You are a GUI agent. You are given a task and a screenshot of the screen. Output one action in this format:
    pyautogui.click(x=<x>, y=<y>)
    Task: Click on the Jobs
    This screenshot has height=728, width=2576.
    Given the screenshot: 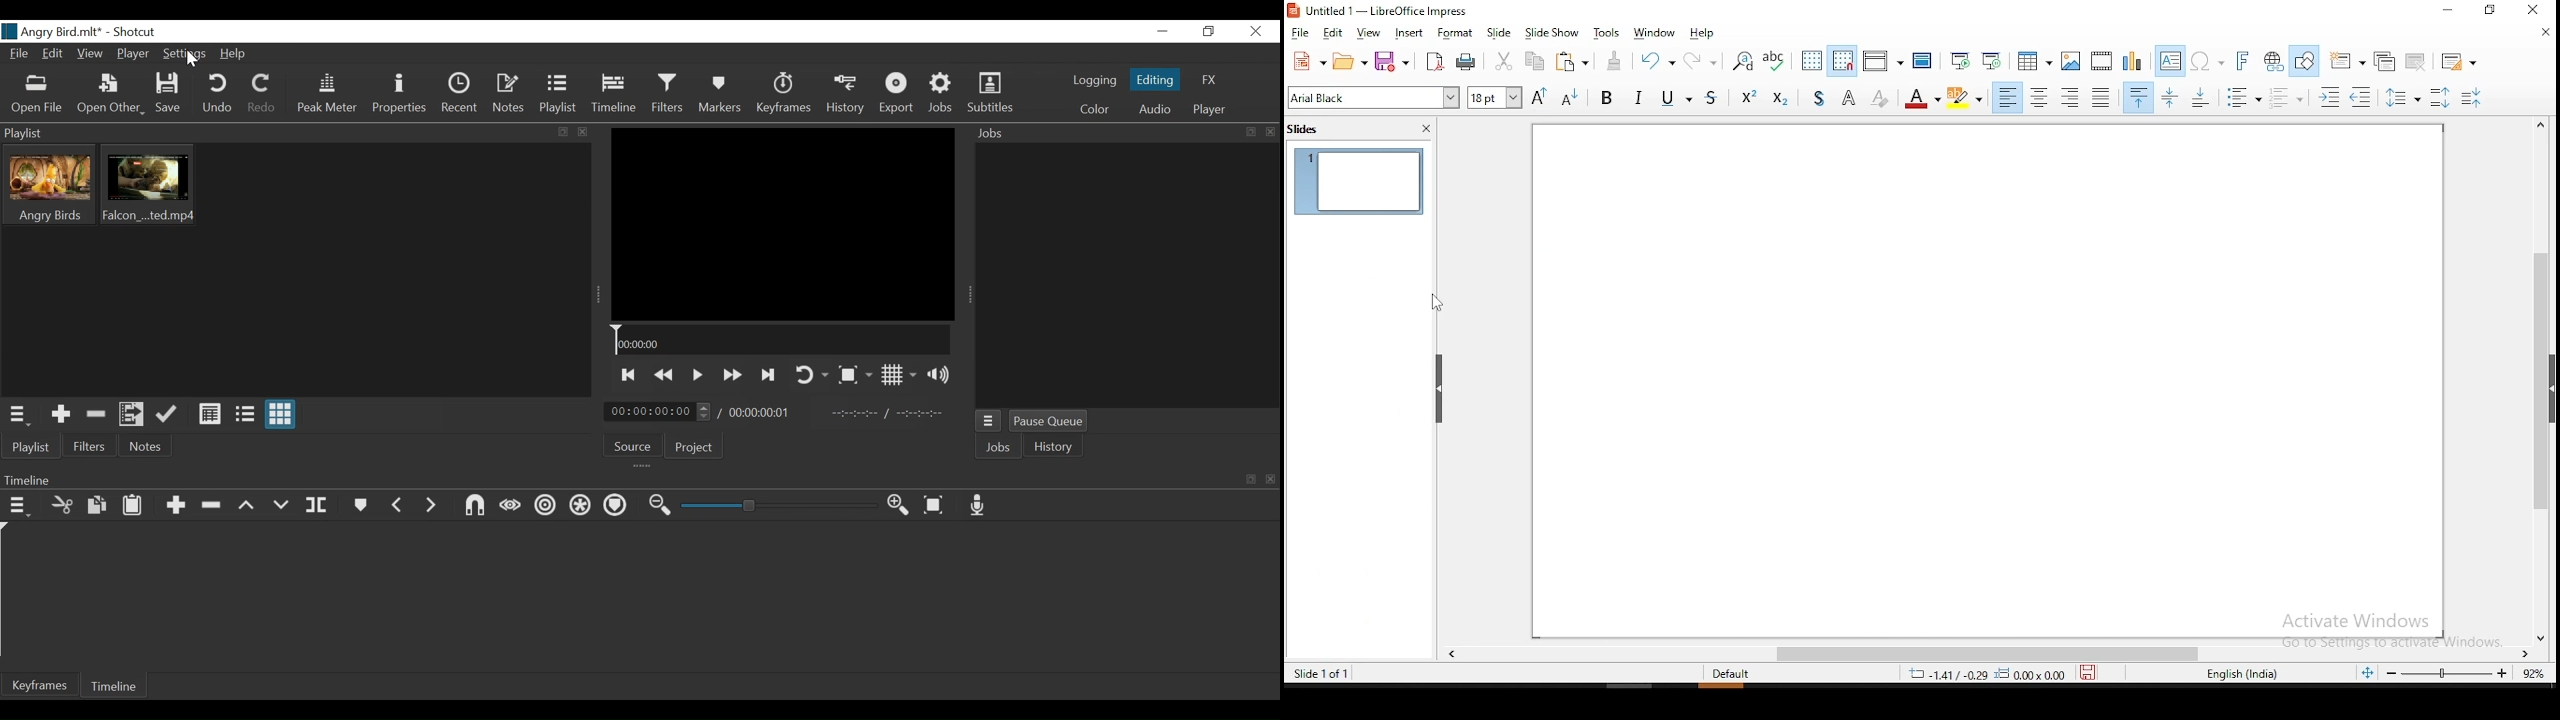 What is the action you would take?
    pyautogui.click(x=999, y=449)
    